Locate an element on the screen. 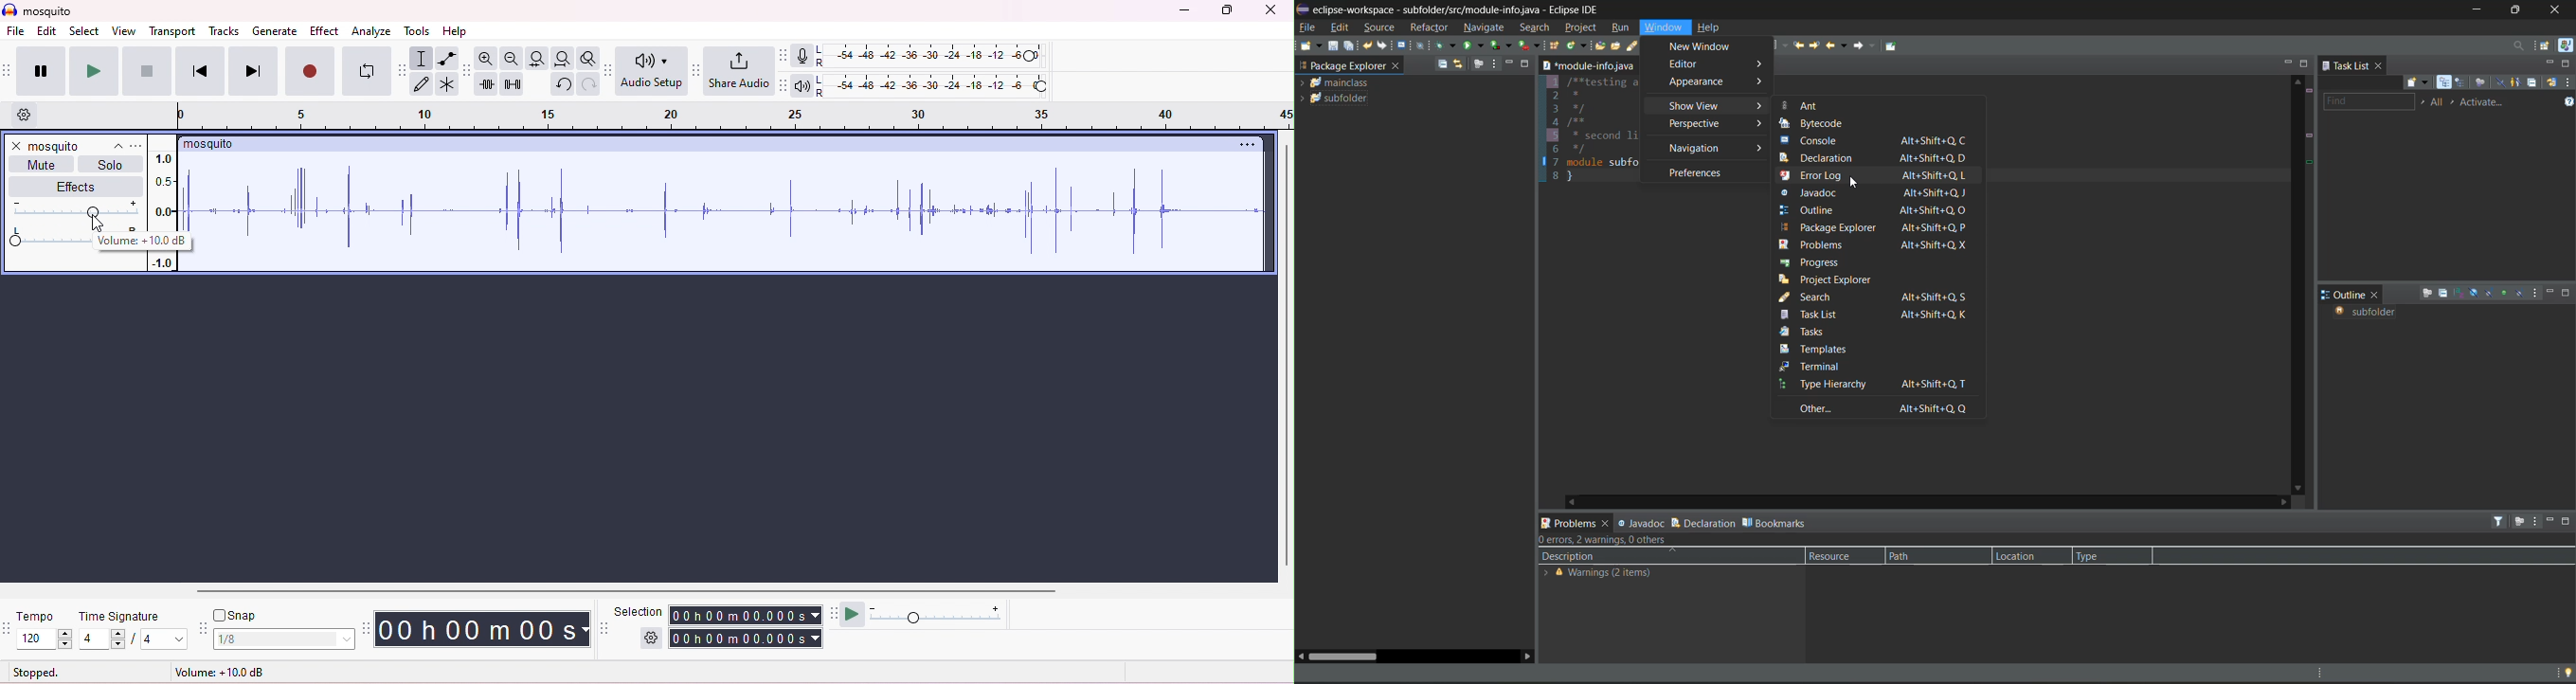  effects is located at coordinates (81, 187).